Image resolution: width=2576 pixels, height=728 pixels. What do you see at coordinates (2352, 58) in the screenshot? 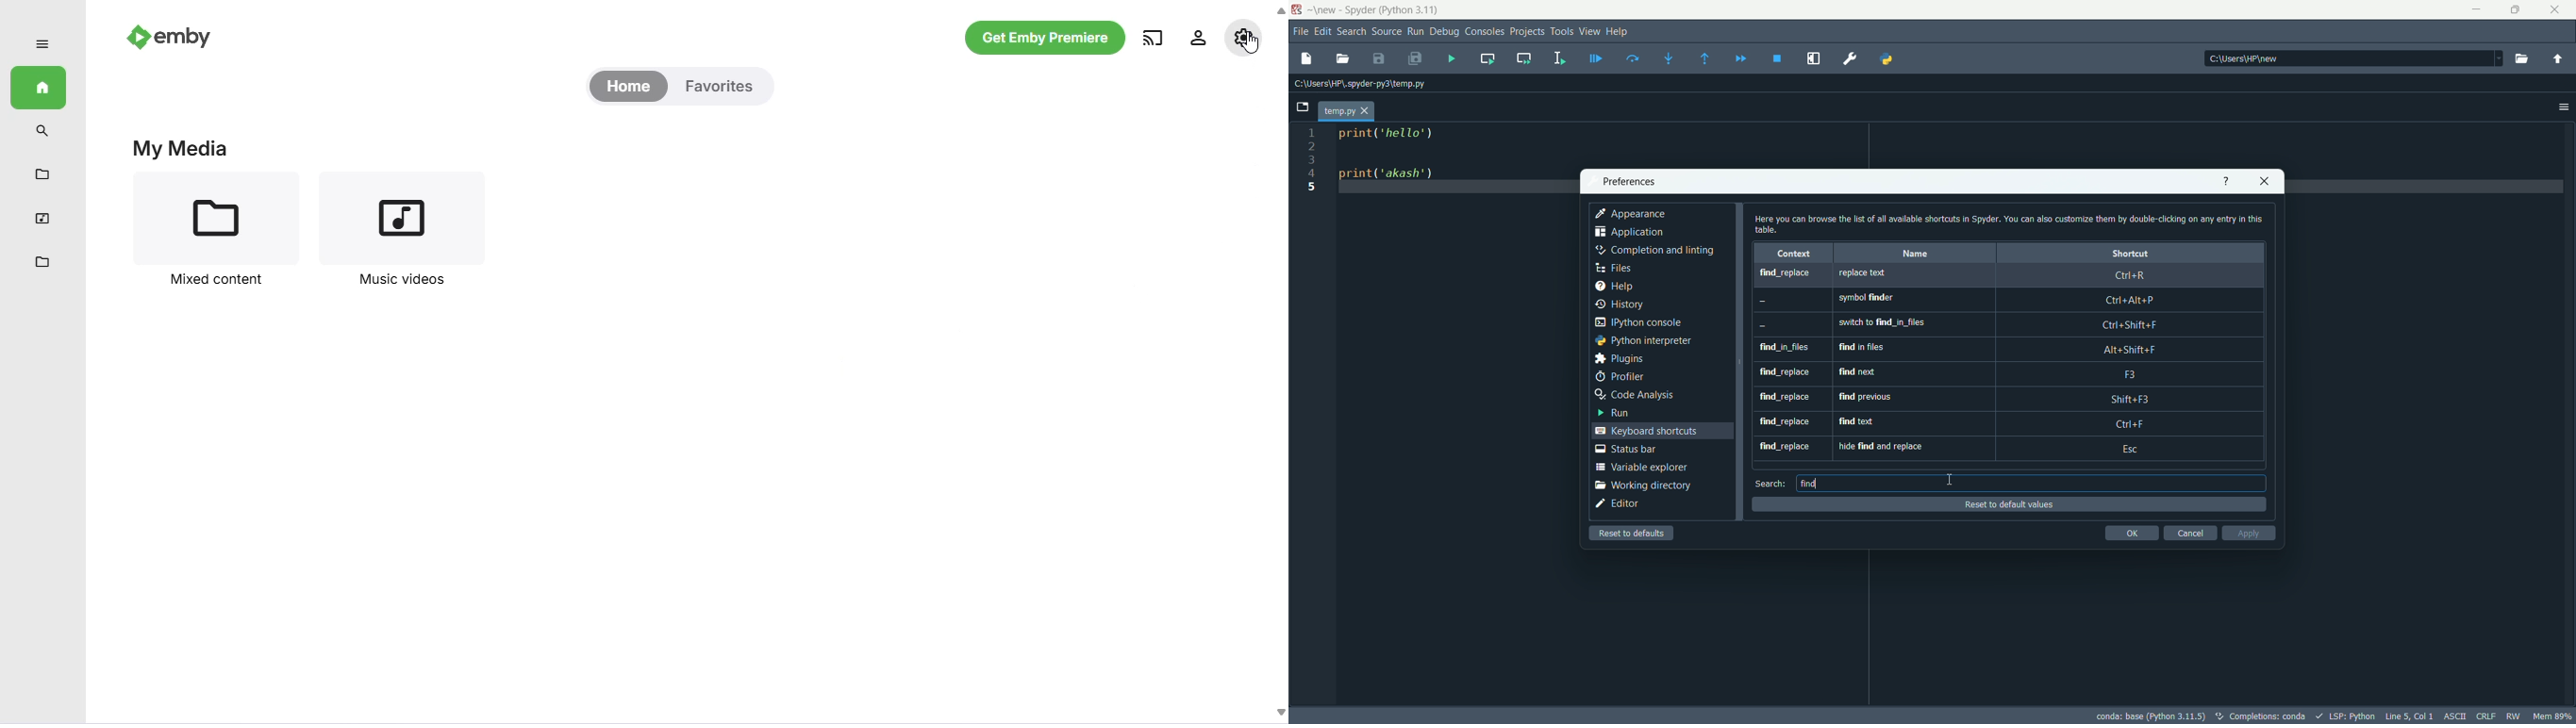
I see `c:/users/hp/new` at bounding box center [2352, 58].